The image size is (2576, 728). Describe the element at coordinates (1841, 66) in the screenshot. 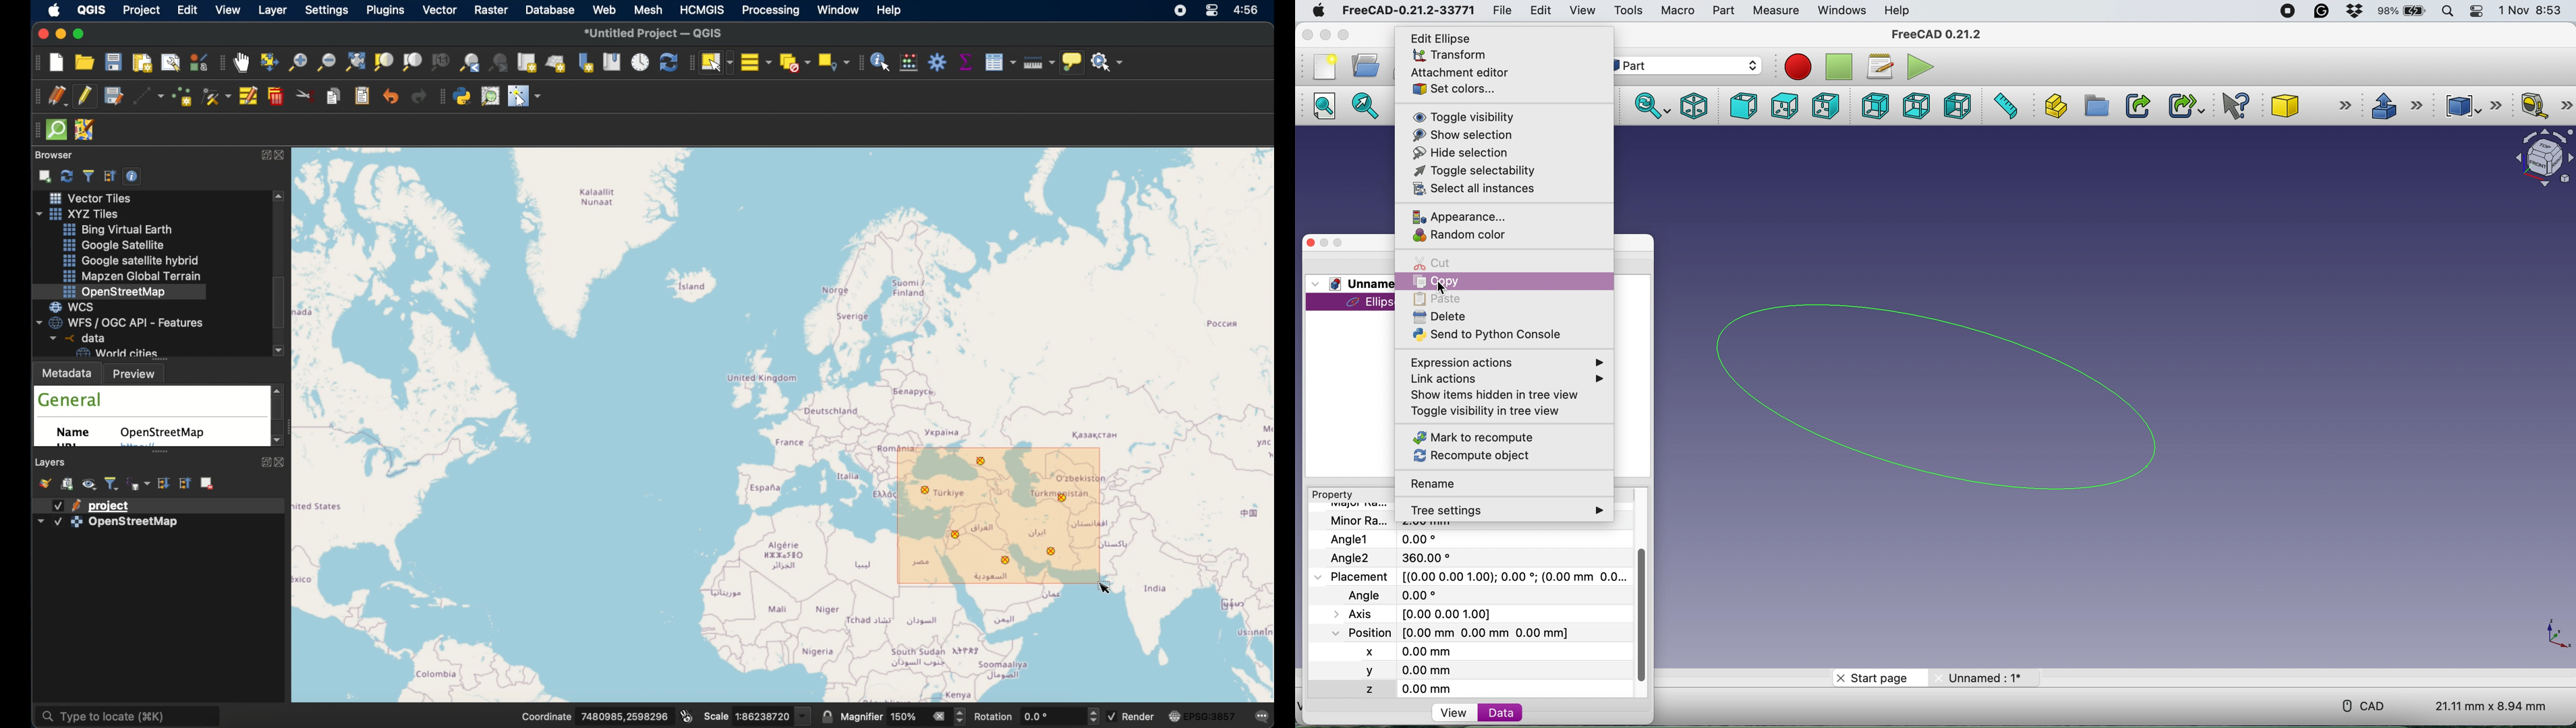

I see `stop recording macros` at that location.